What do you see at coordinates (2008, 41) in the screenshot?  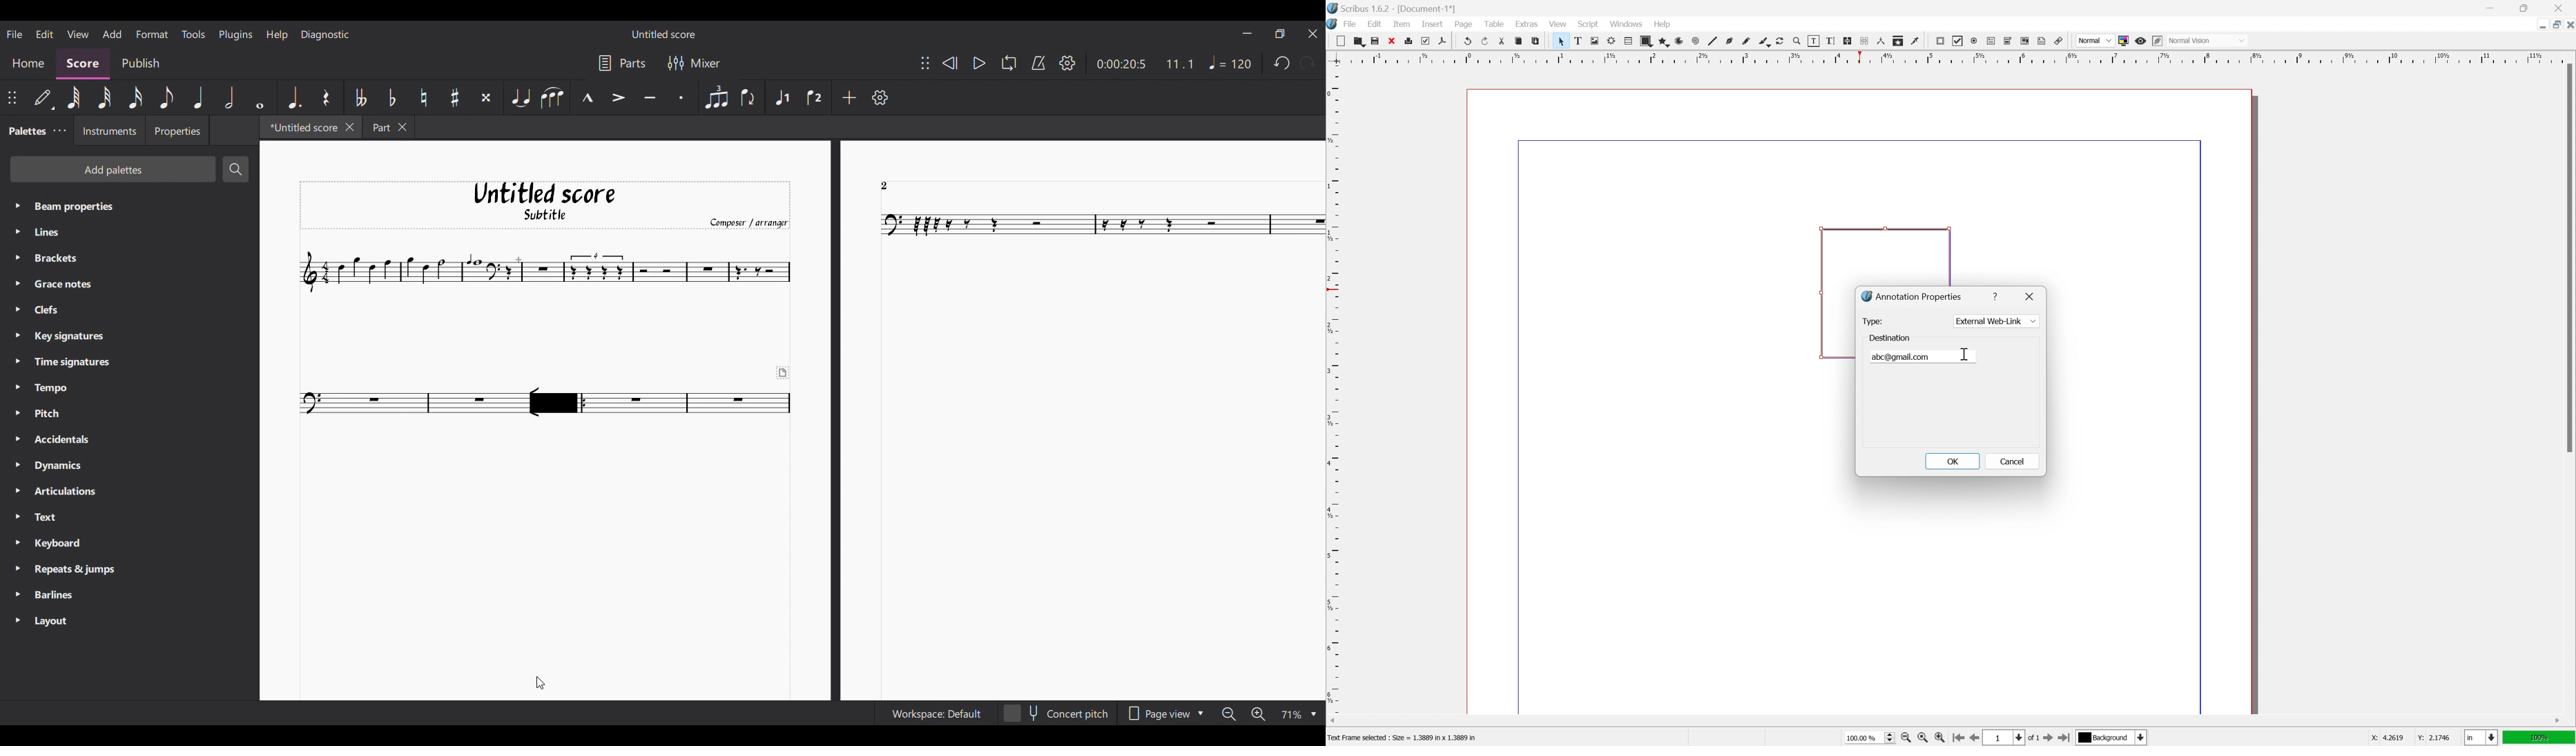 I see `pdf combo box` at bounding box center [2008, 41].